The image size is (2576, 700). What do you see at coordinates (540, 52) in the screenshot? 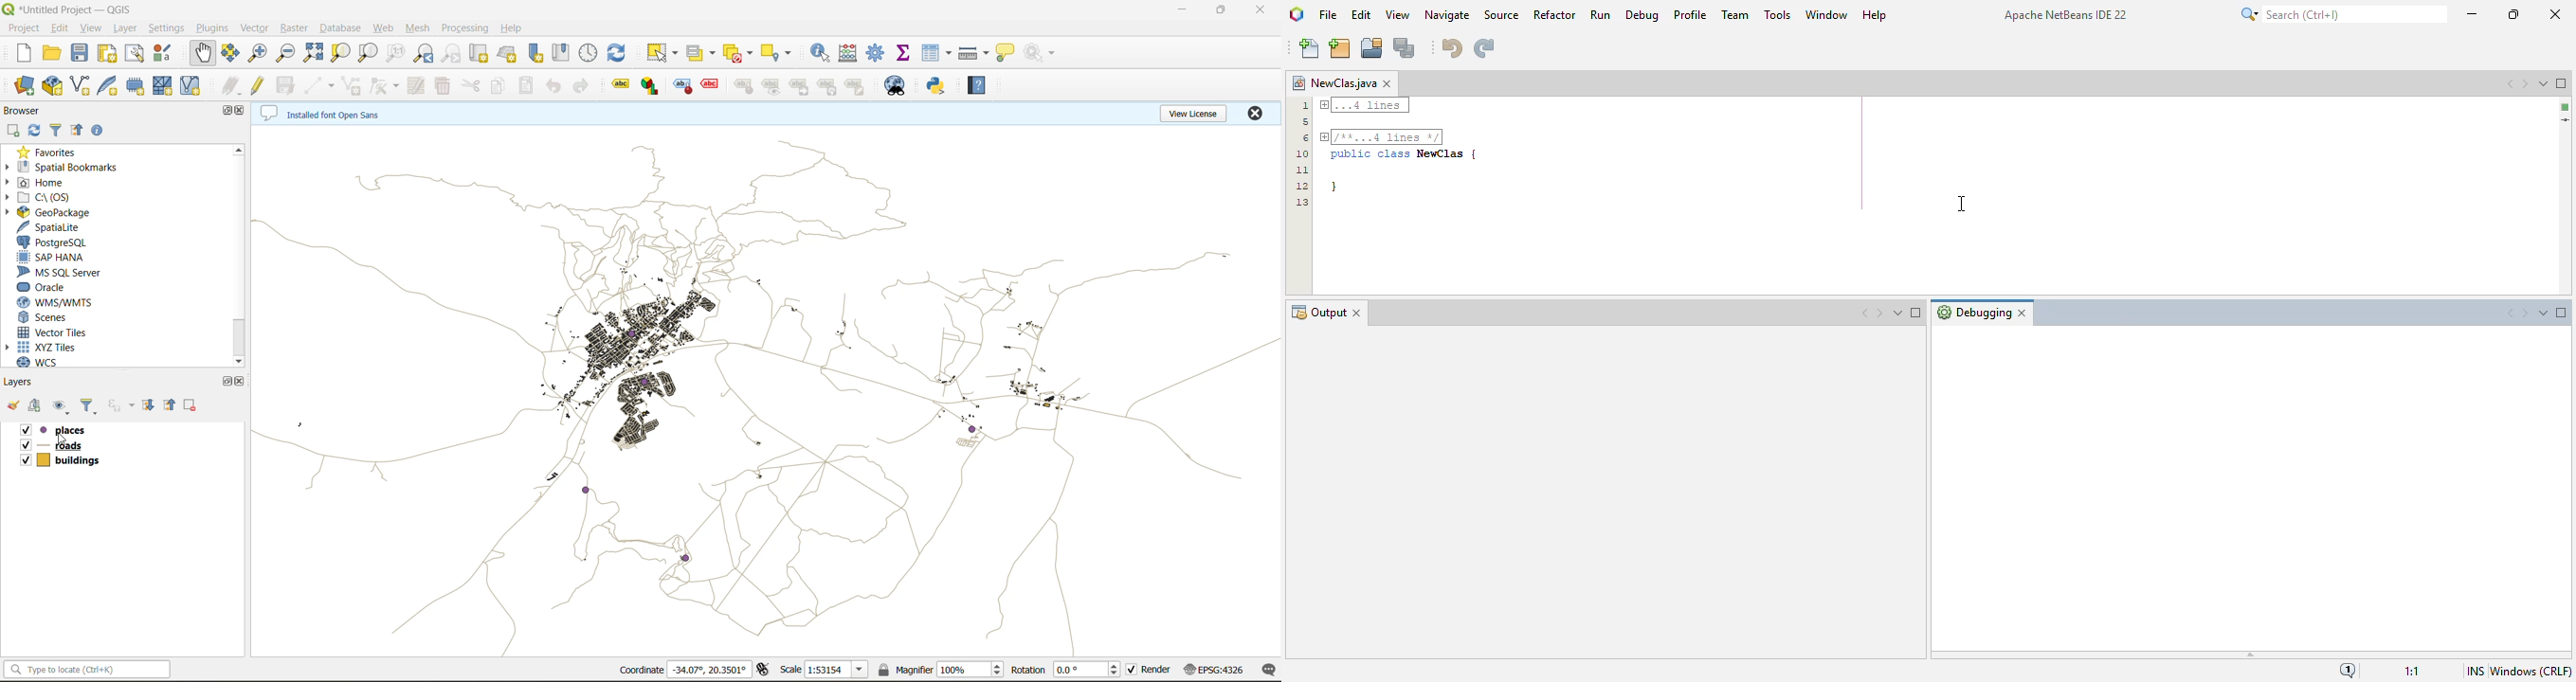
I see `new spatial bookmark` at bounding box center [540, 52].